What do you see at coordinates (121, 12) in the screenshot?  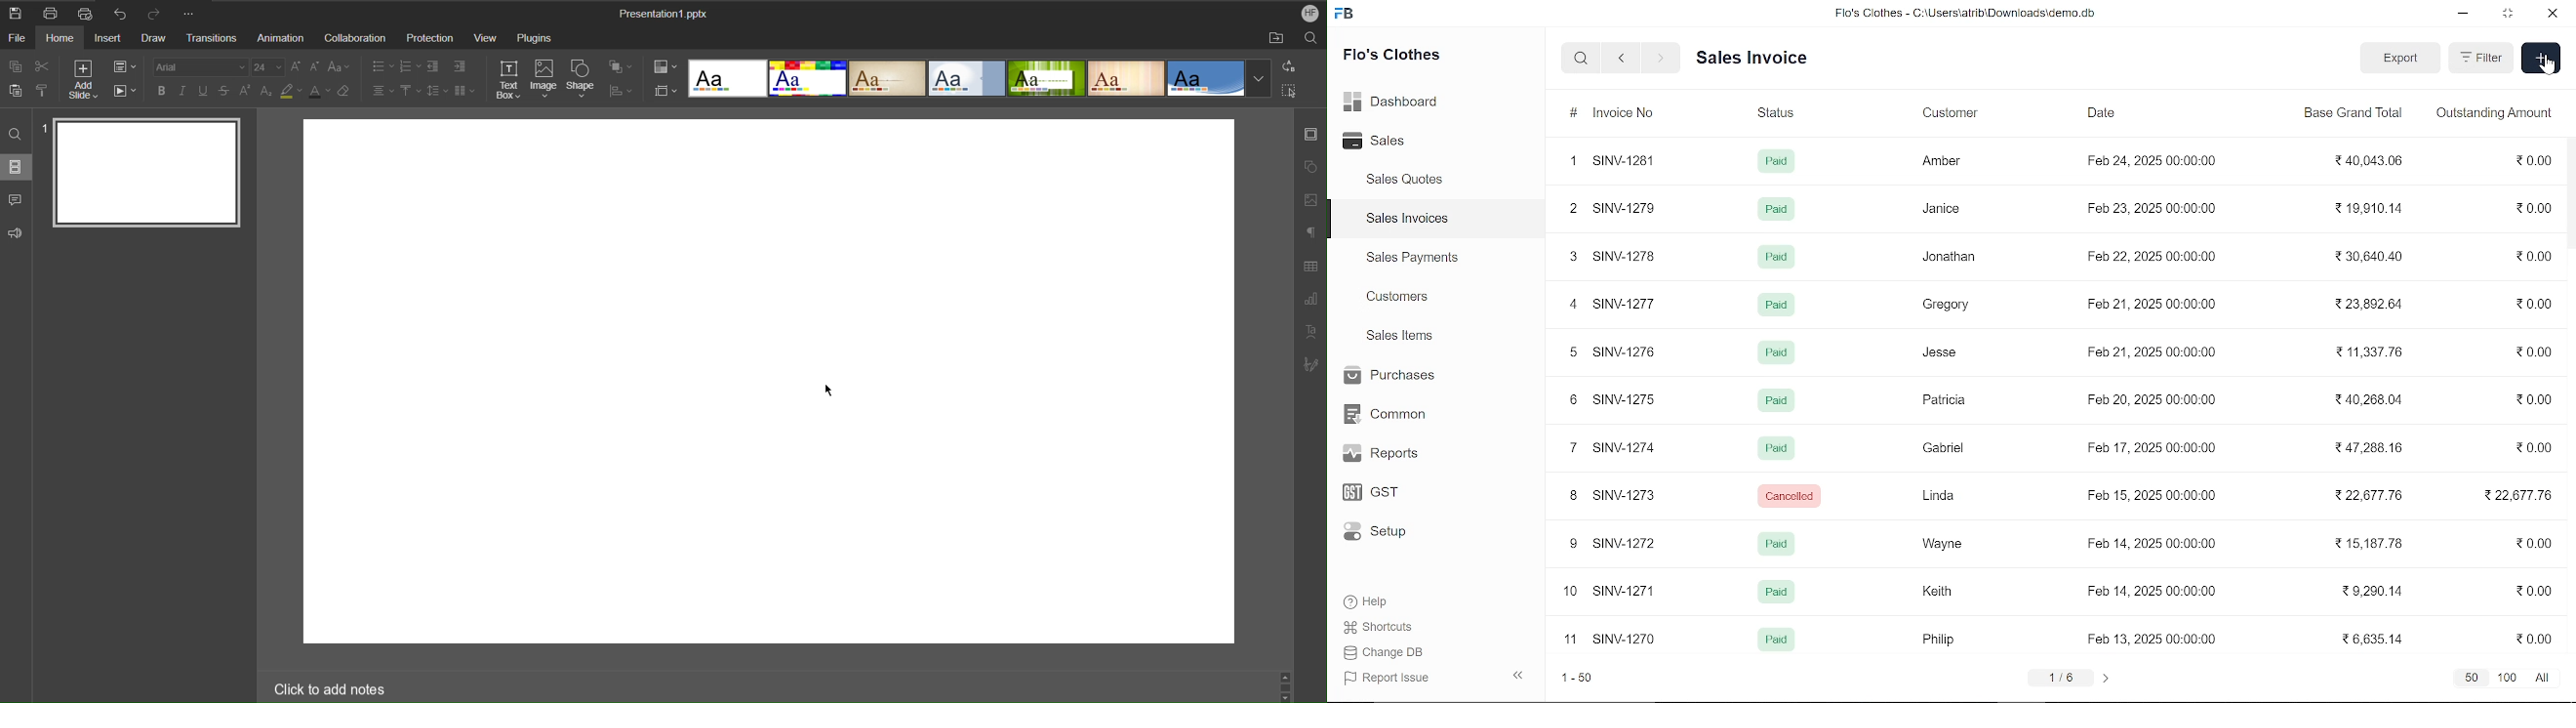 I see `Undo` at bounding box center [121, 12].